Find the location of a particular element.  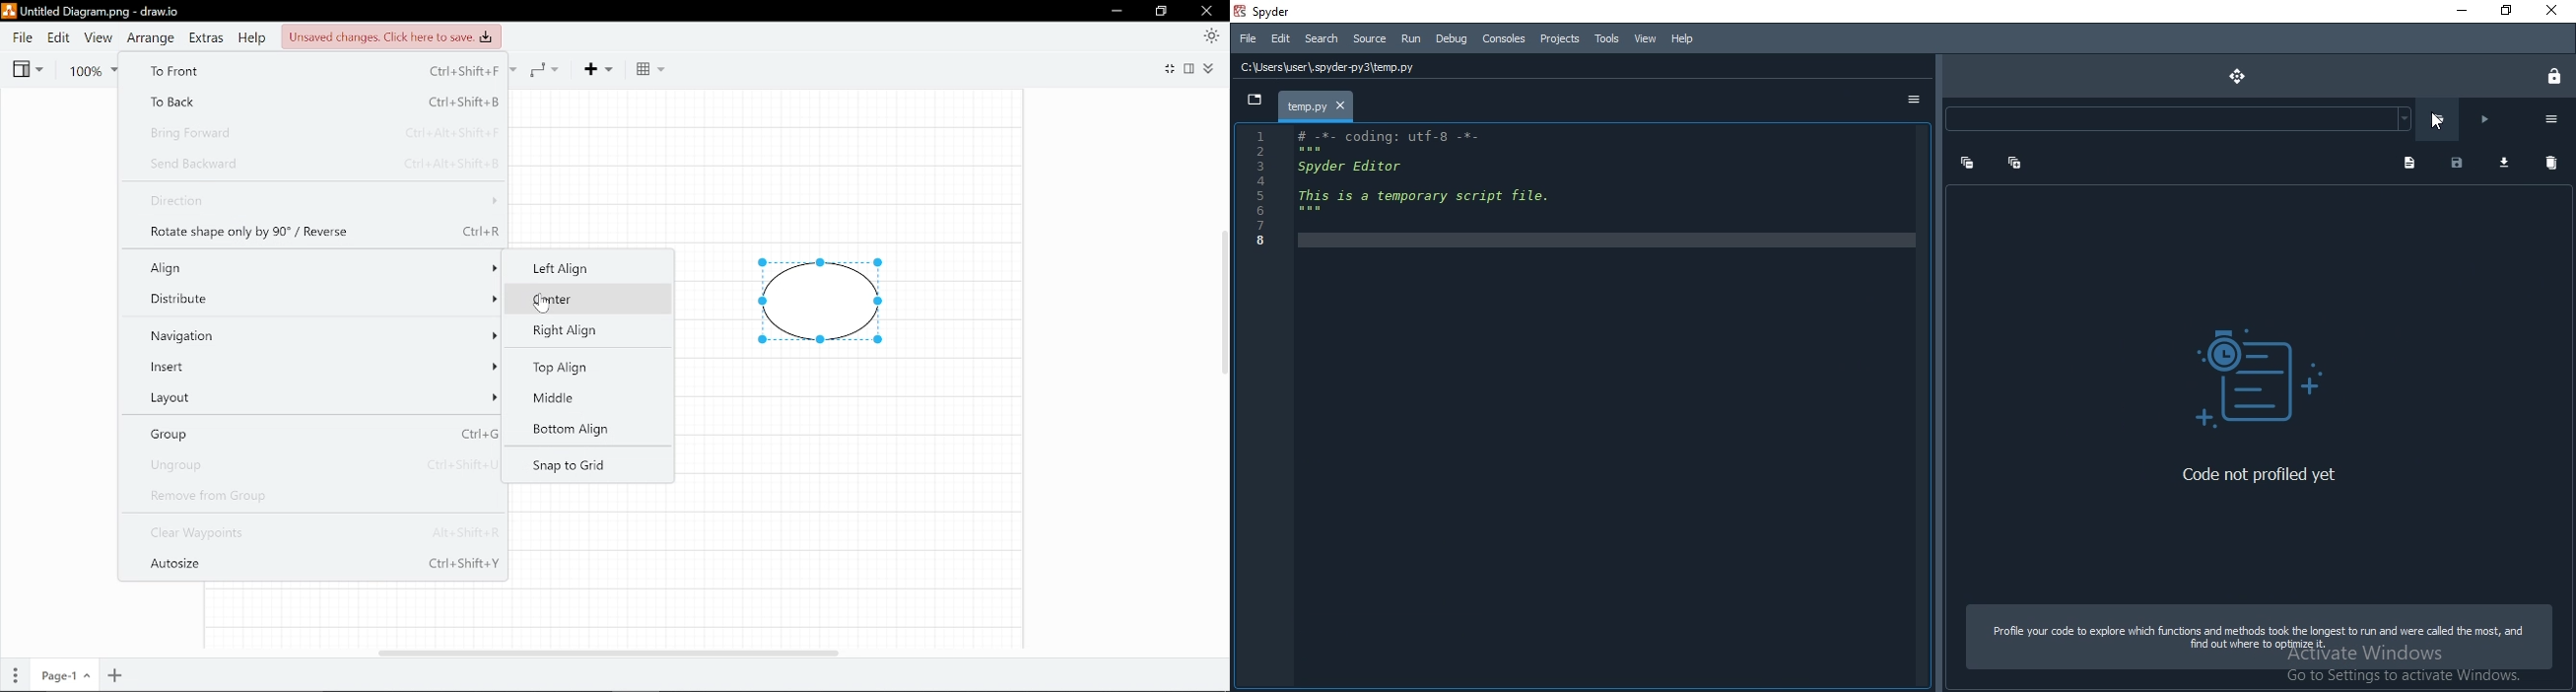

To front is located at coordinates (316, 72).